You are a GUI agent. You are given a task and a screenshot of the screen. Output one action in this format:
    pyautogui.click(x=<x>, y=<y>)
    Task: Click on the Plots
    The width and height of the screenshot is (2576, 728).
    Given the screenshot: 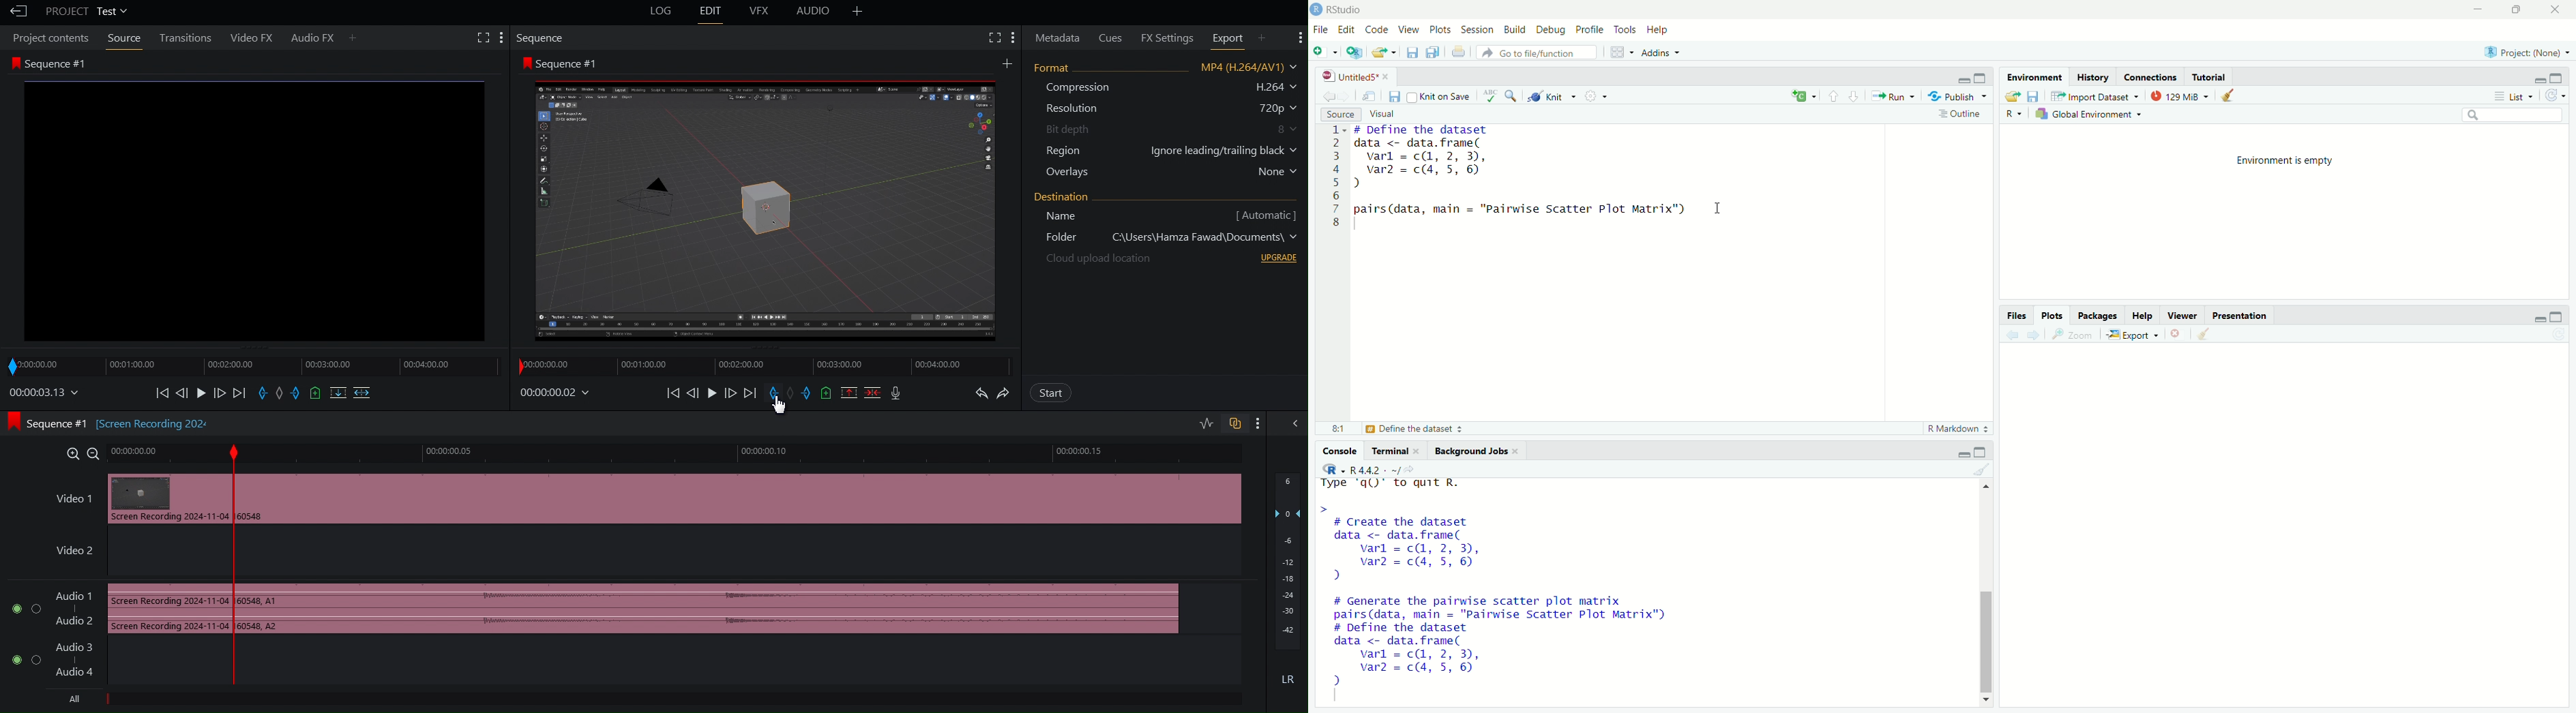 What is the action you would take?
    pyautogui.click(x=2053, y=315)
    